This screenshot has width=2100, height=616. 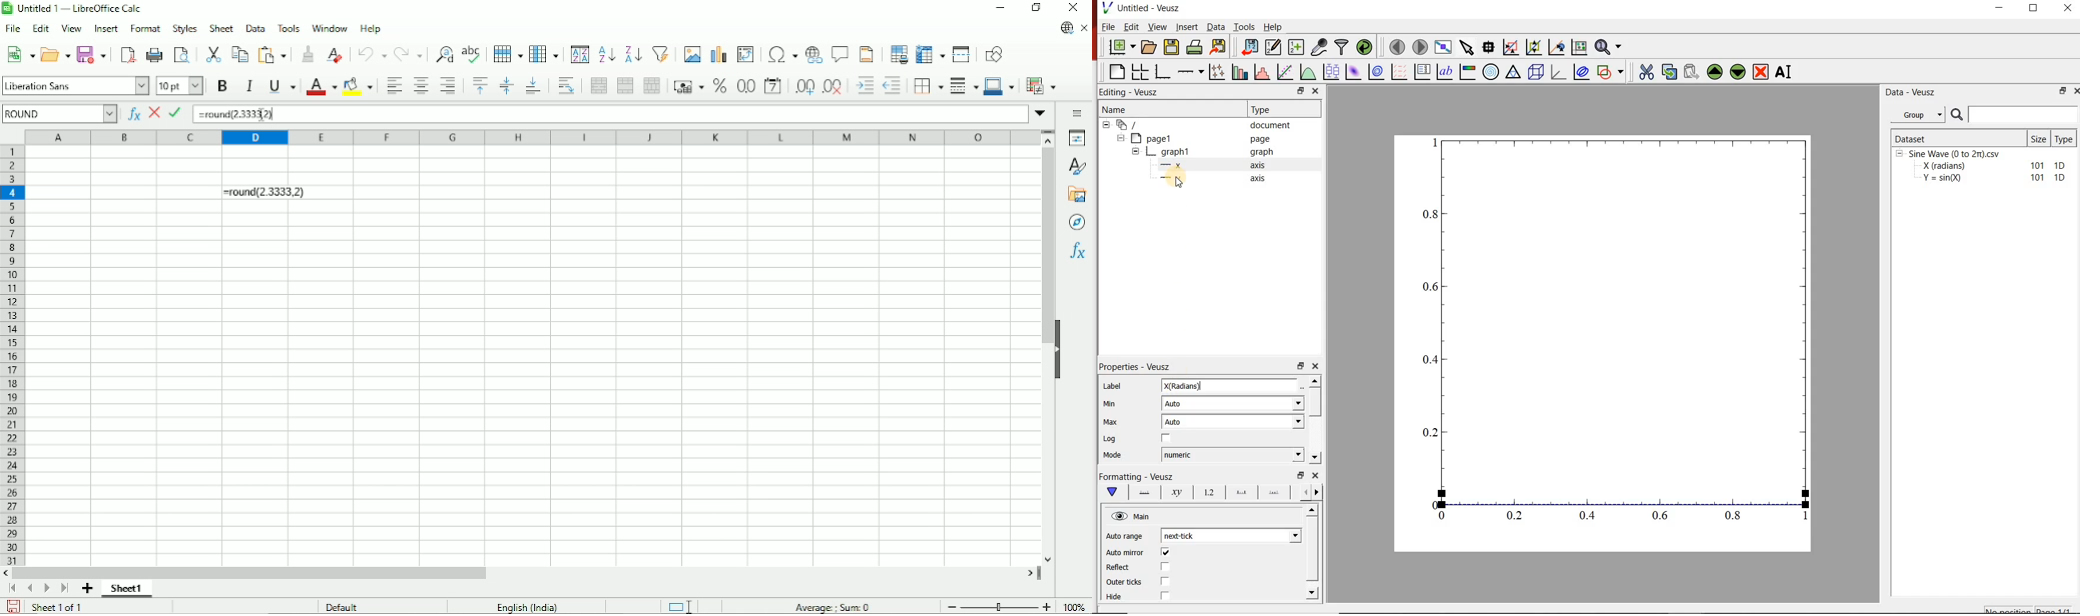 I want to click on page, so click(x=1260, y=139).